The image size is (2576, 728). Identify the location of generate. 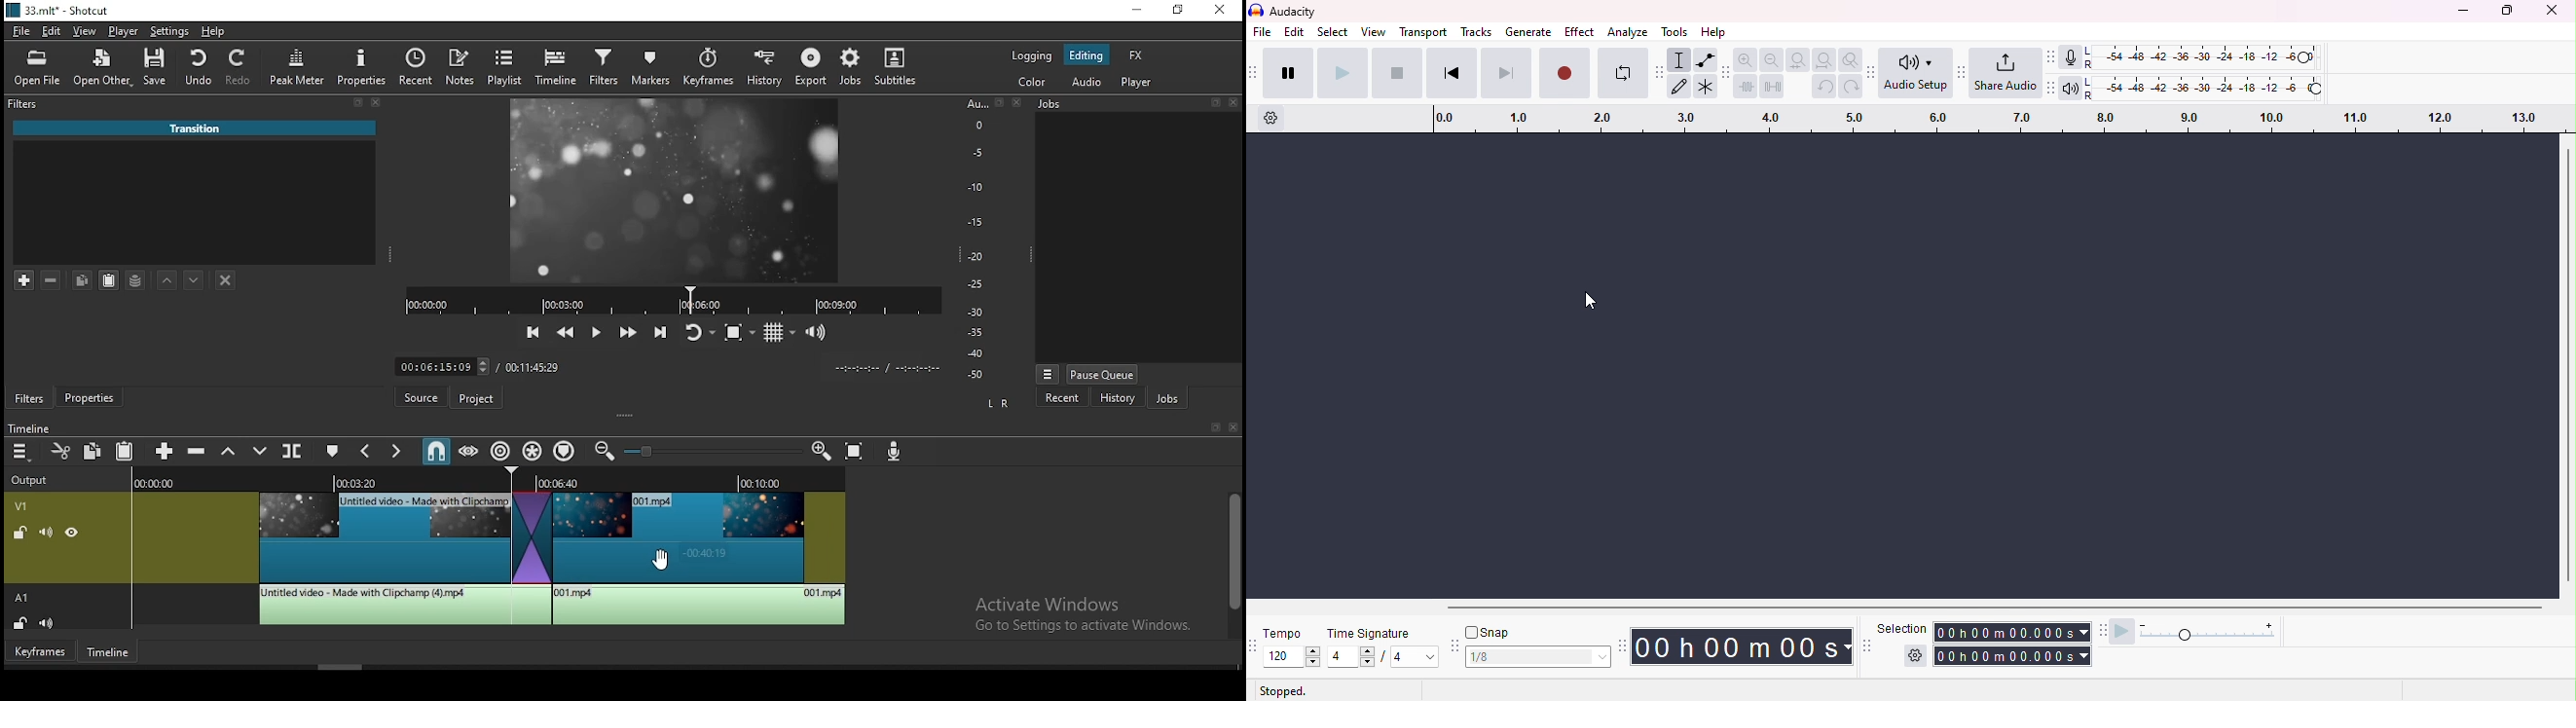
(1530, 31).